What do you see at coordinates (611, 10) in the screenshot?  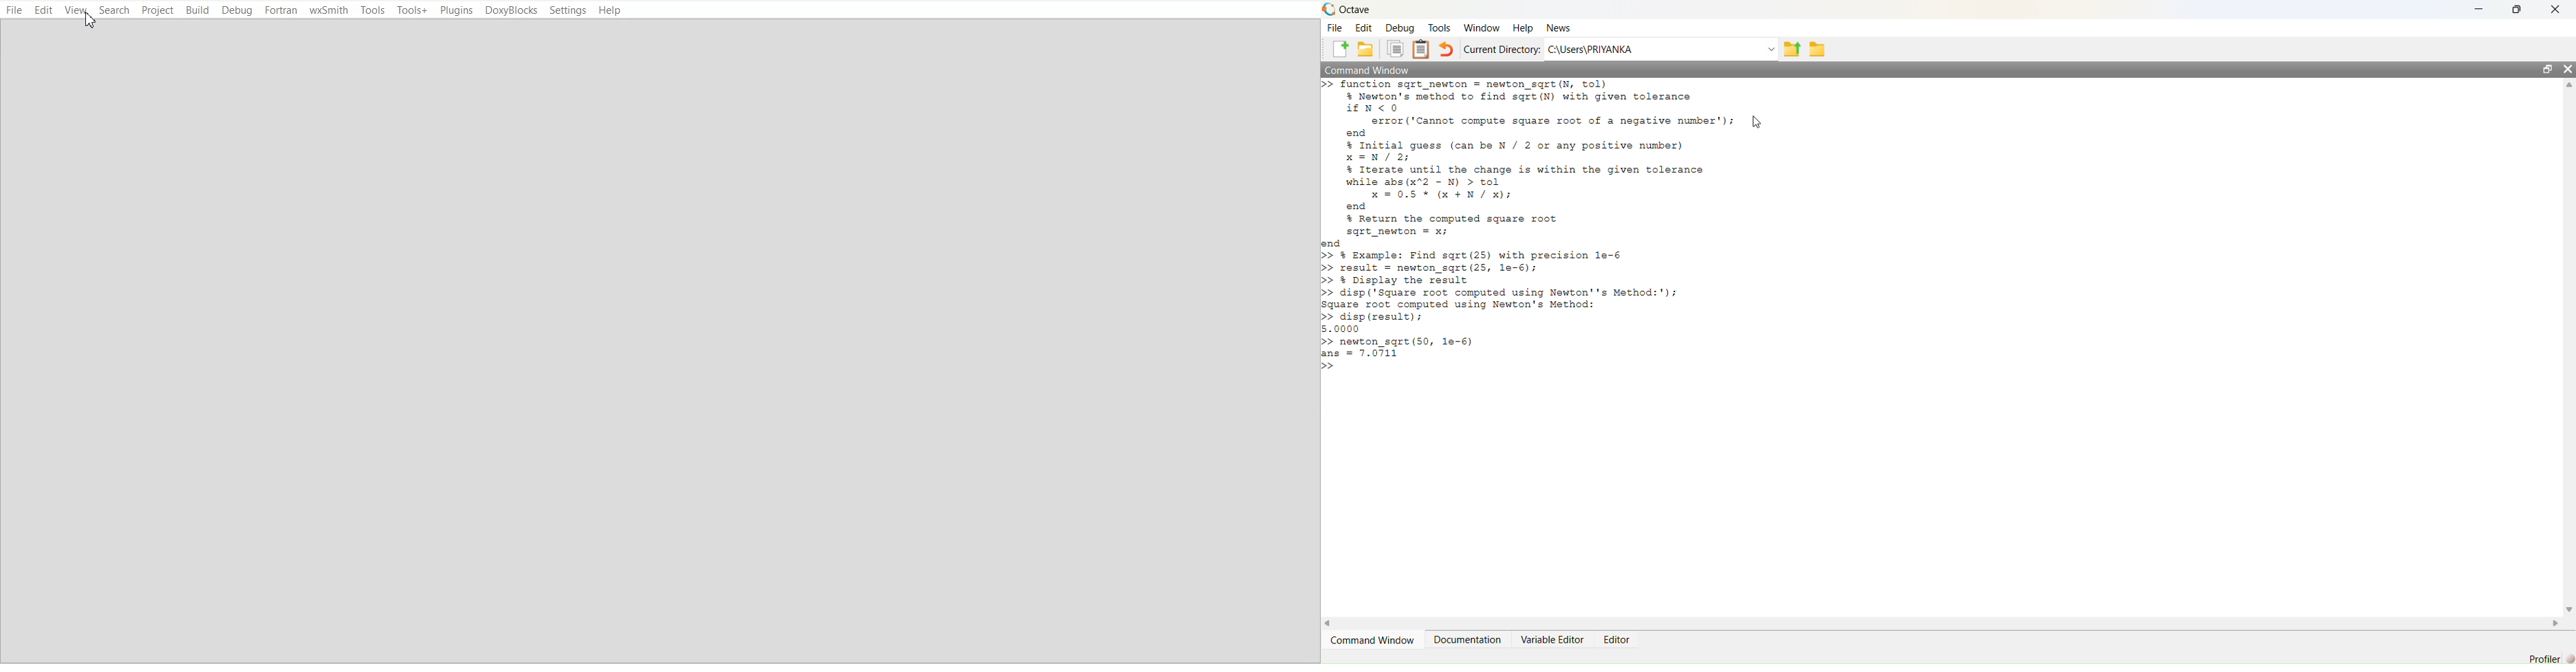 I see `Help` at bounding box center [611, 10].